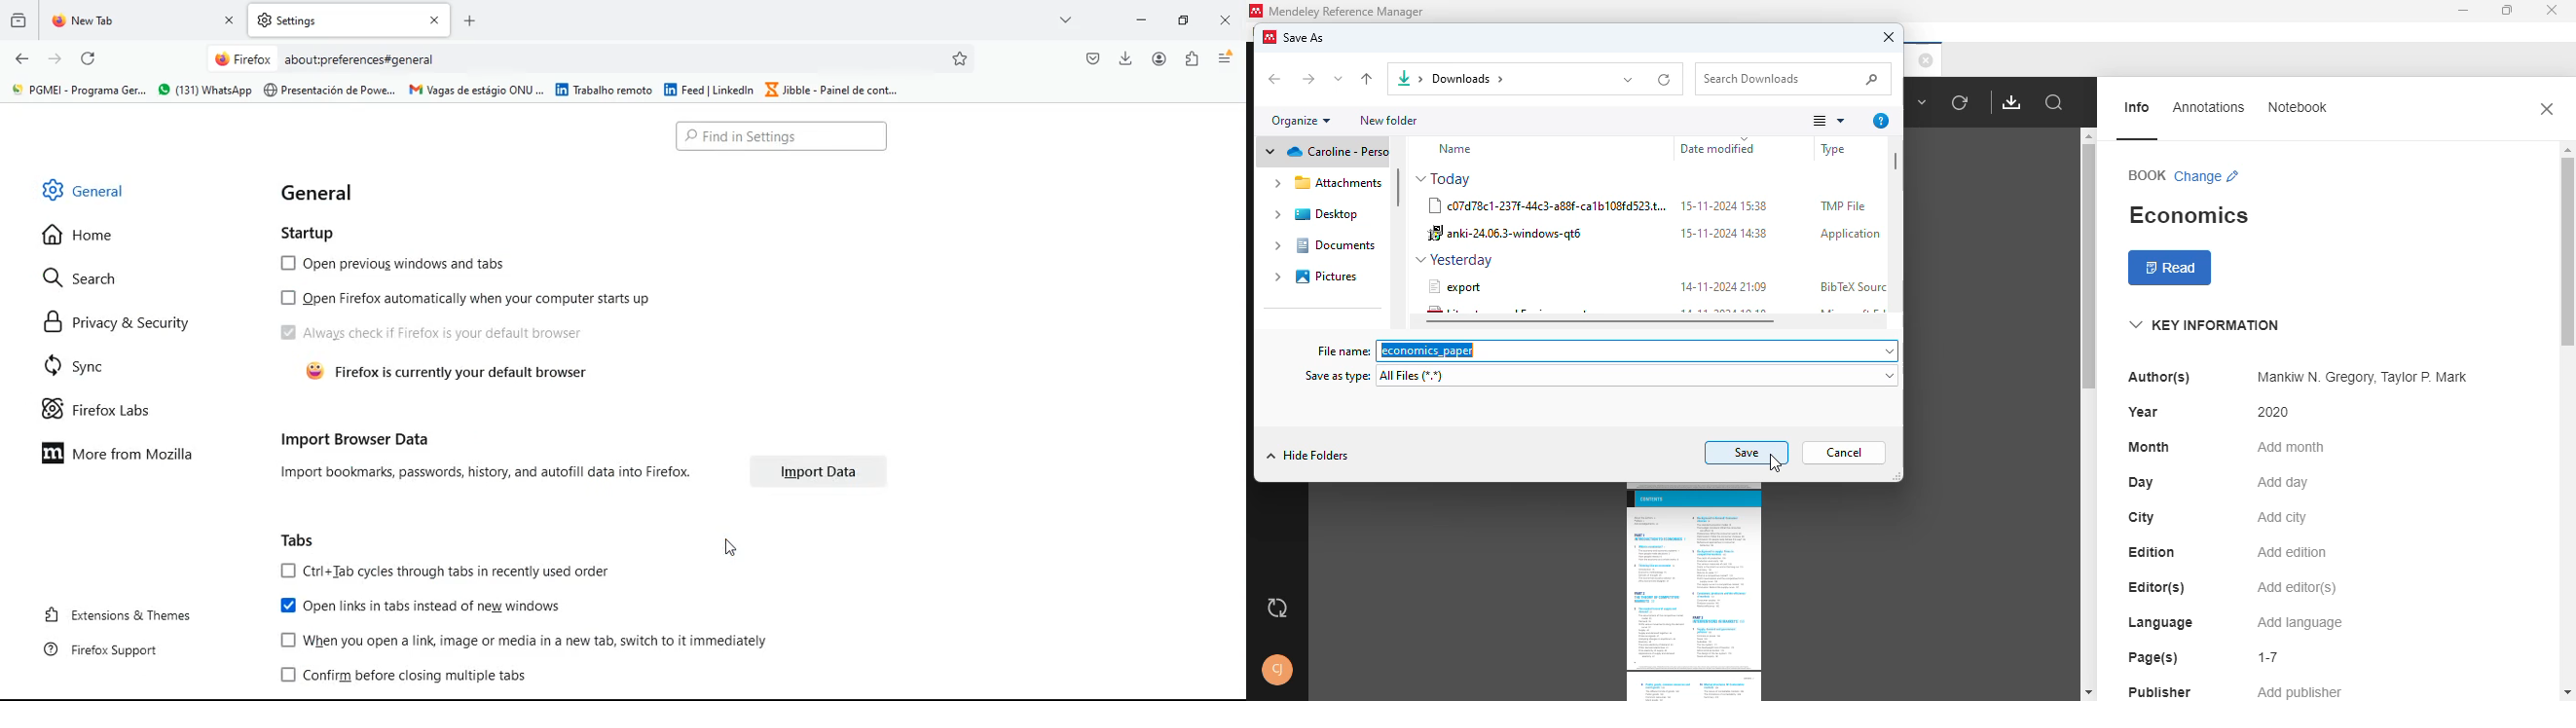  What do you see at coordinates (1277, 609) in the screenshot?
I see `sync` at bounding box center [1277, 609].